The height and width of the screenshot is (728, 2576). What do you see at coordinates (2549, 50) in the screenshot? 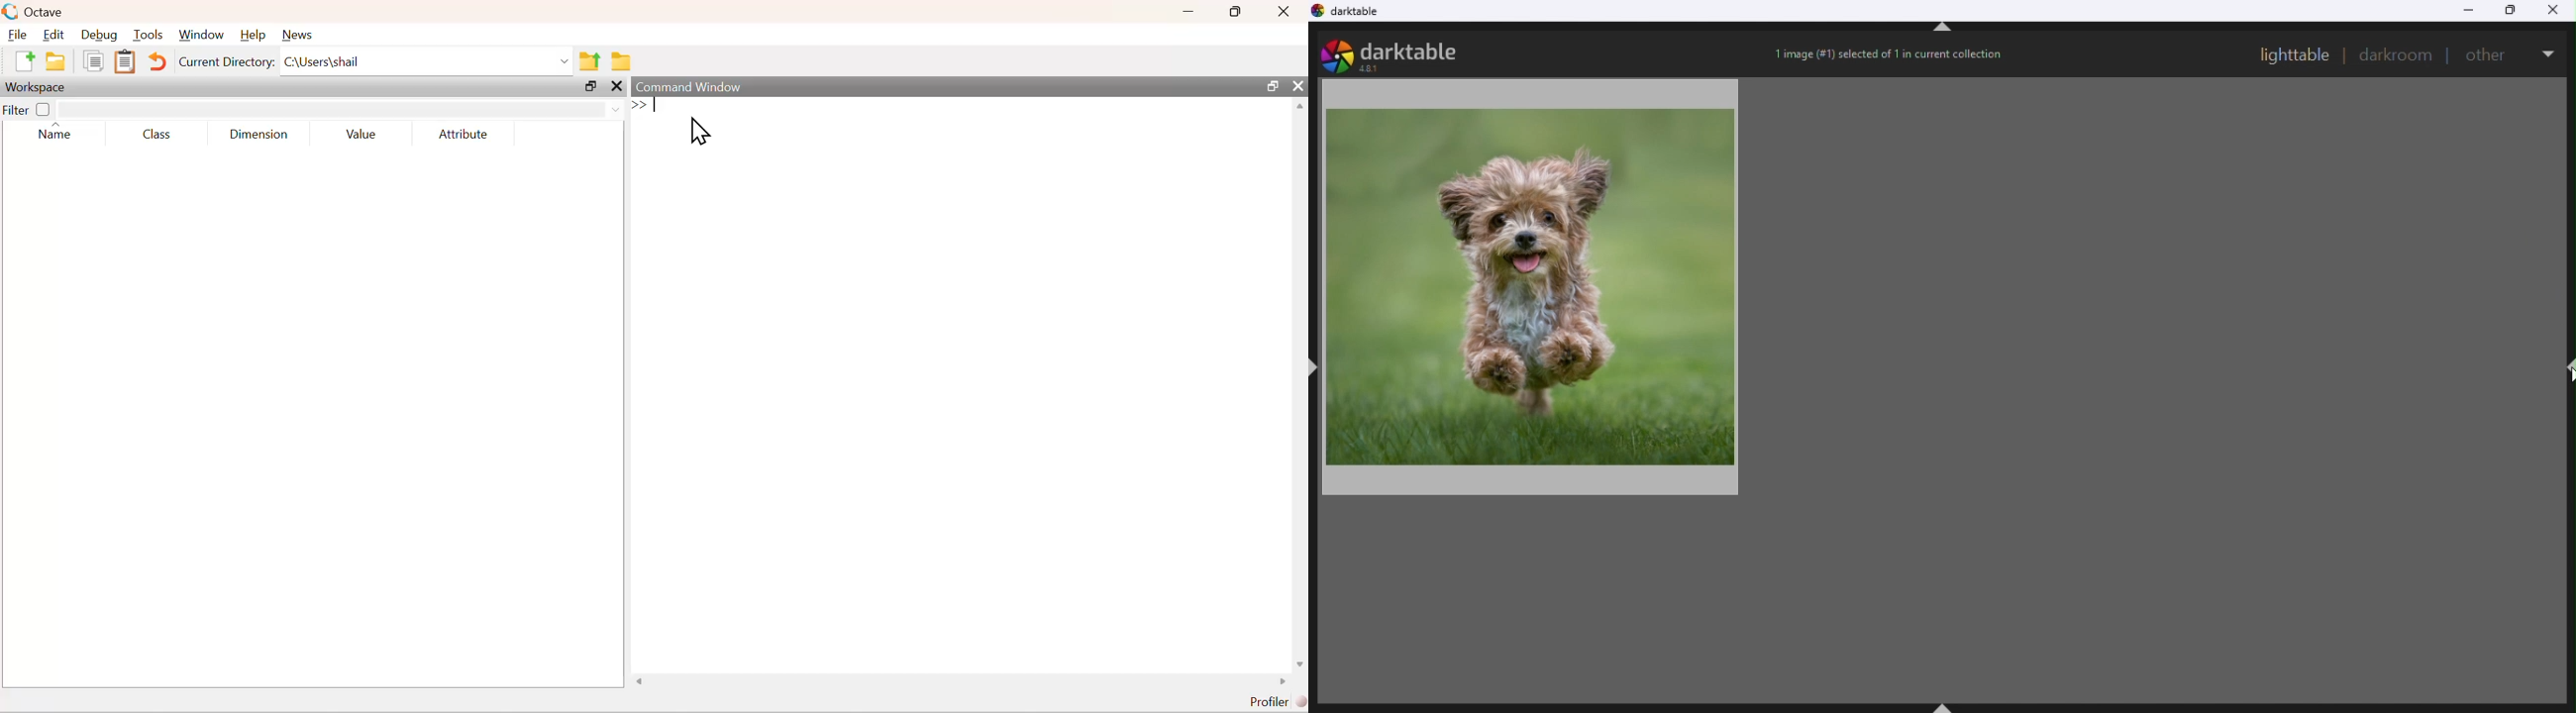
I see `More options` at bounding box center [2549, 50].